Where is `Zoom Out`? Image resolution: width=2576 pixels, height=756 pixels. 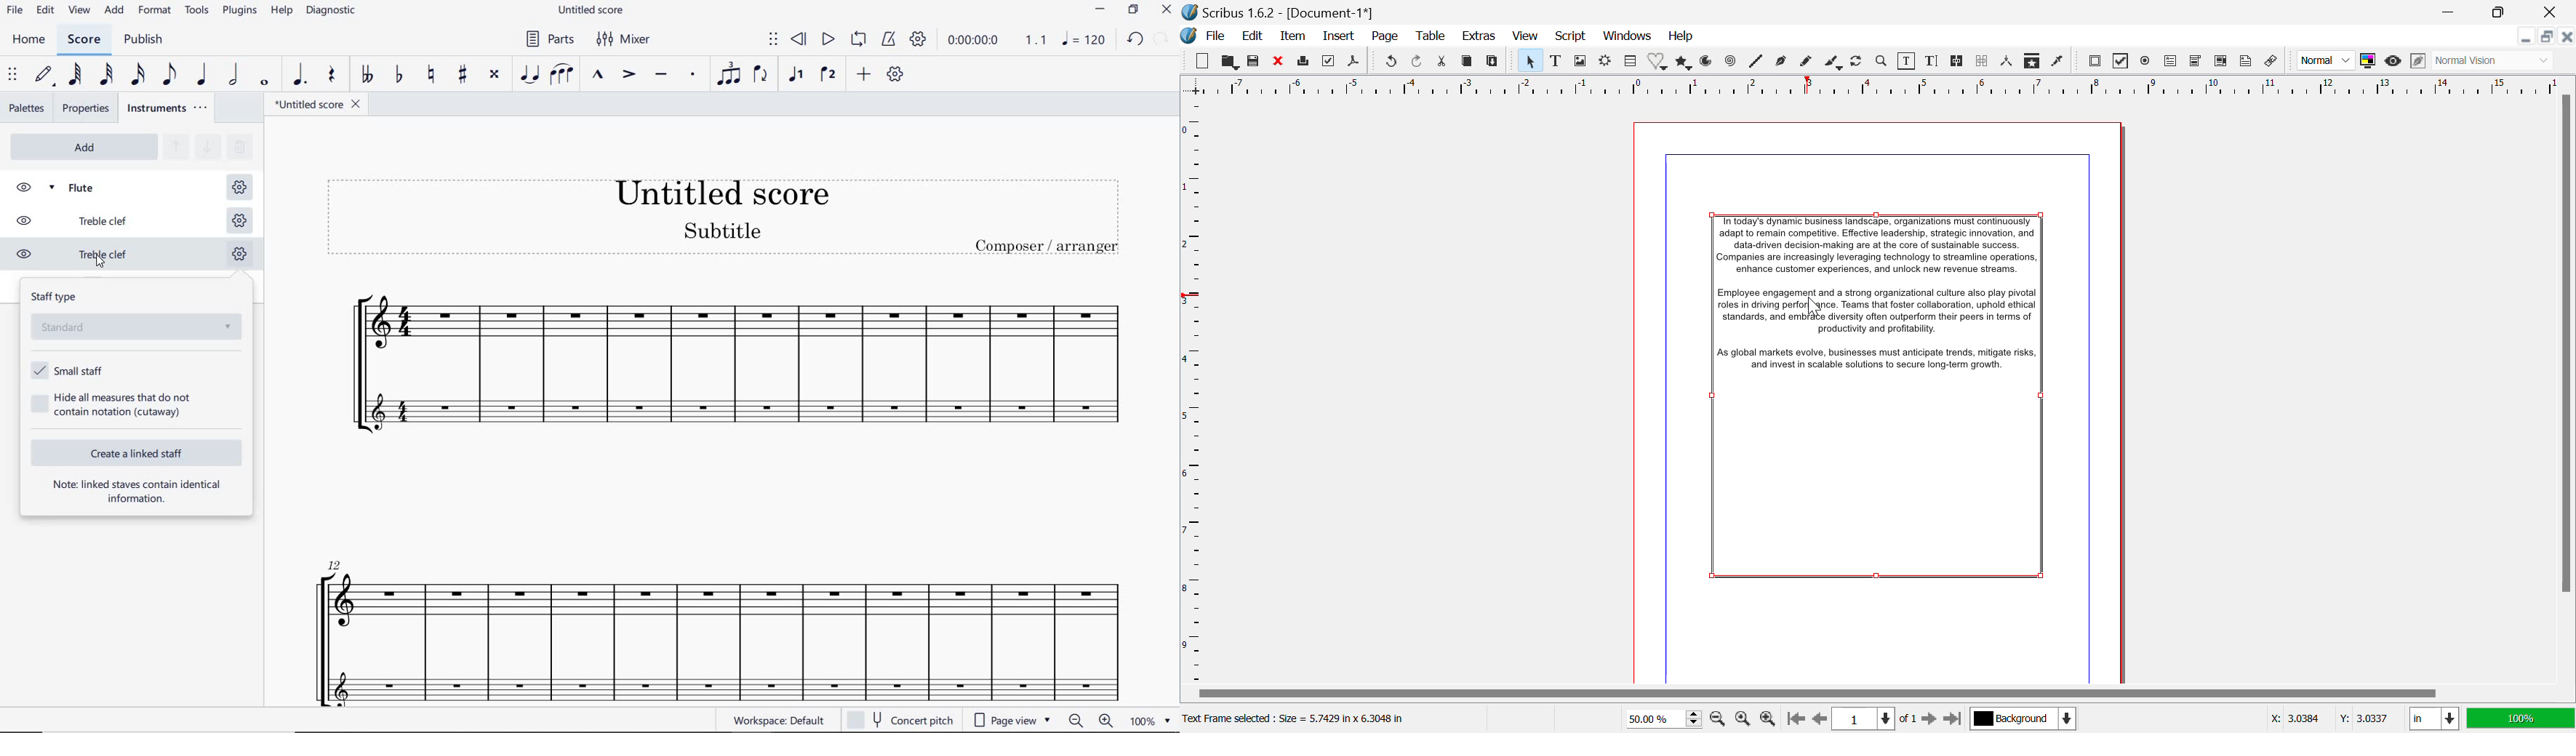
Zoom Out is located at coordinates (1718, 718).